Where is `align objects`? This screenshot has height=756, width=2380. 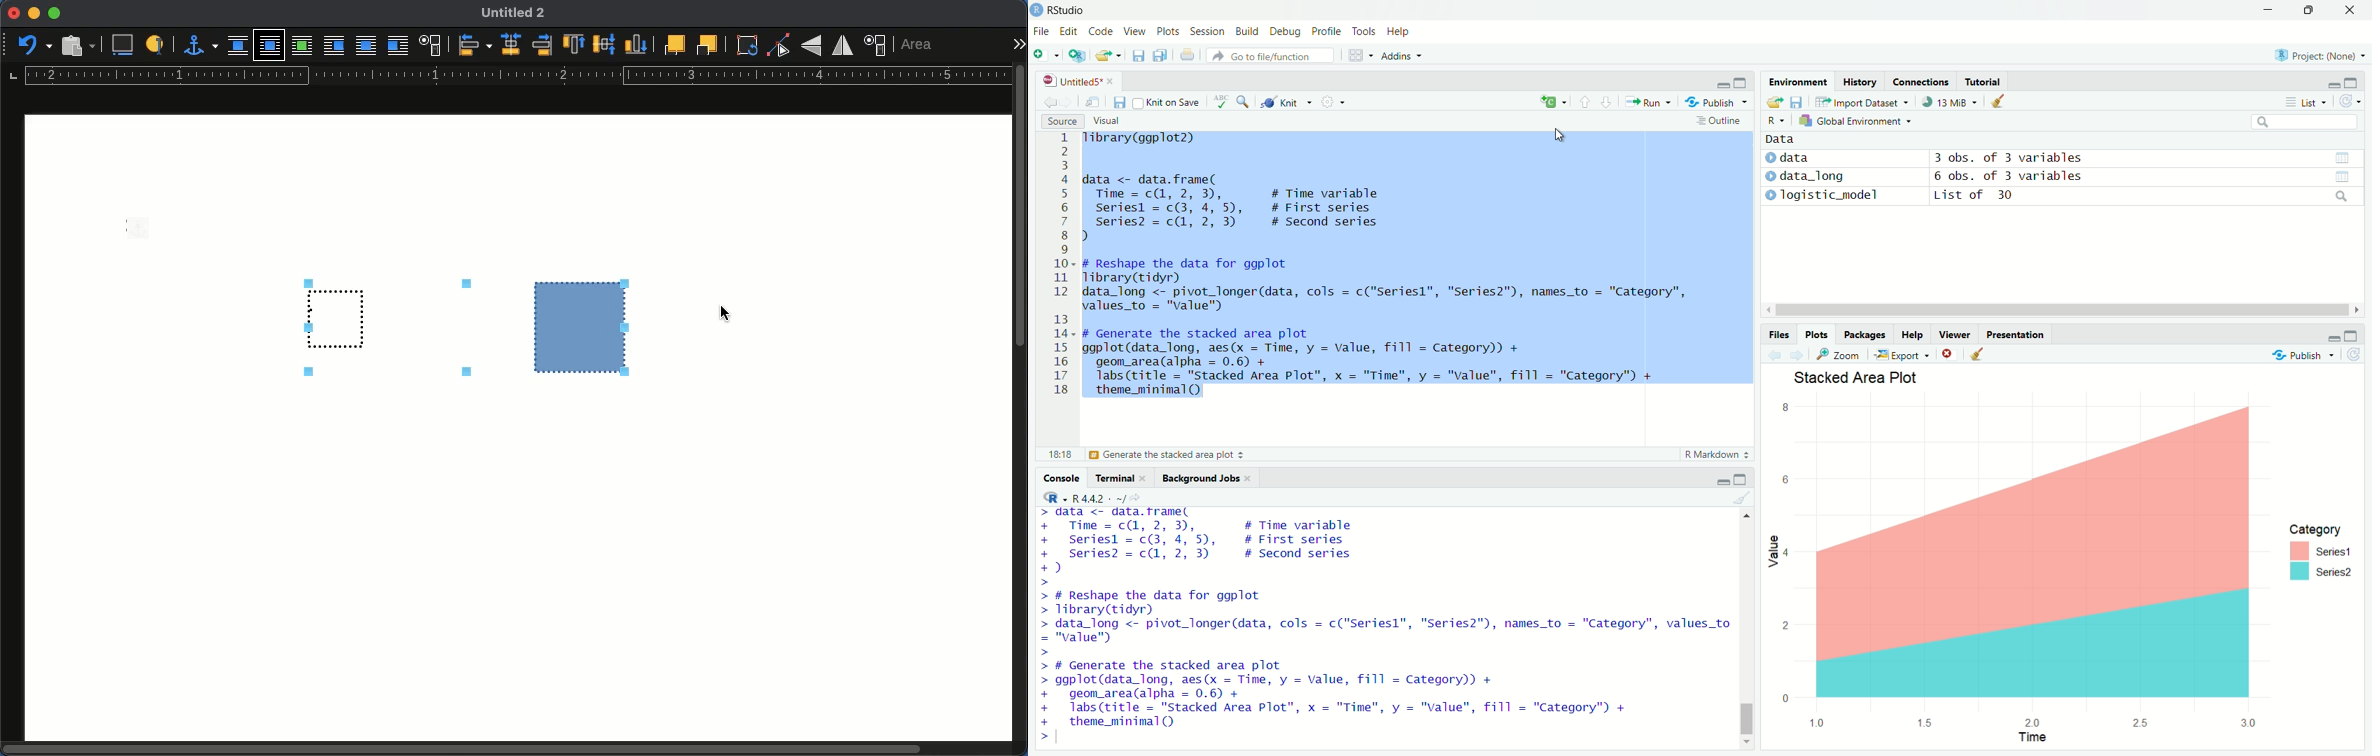 align objects is located at coordinates (472, 45).